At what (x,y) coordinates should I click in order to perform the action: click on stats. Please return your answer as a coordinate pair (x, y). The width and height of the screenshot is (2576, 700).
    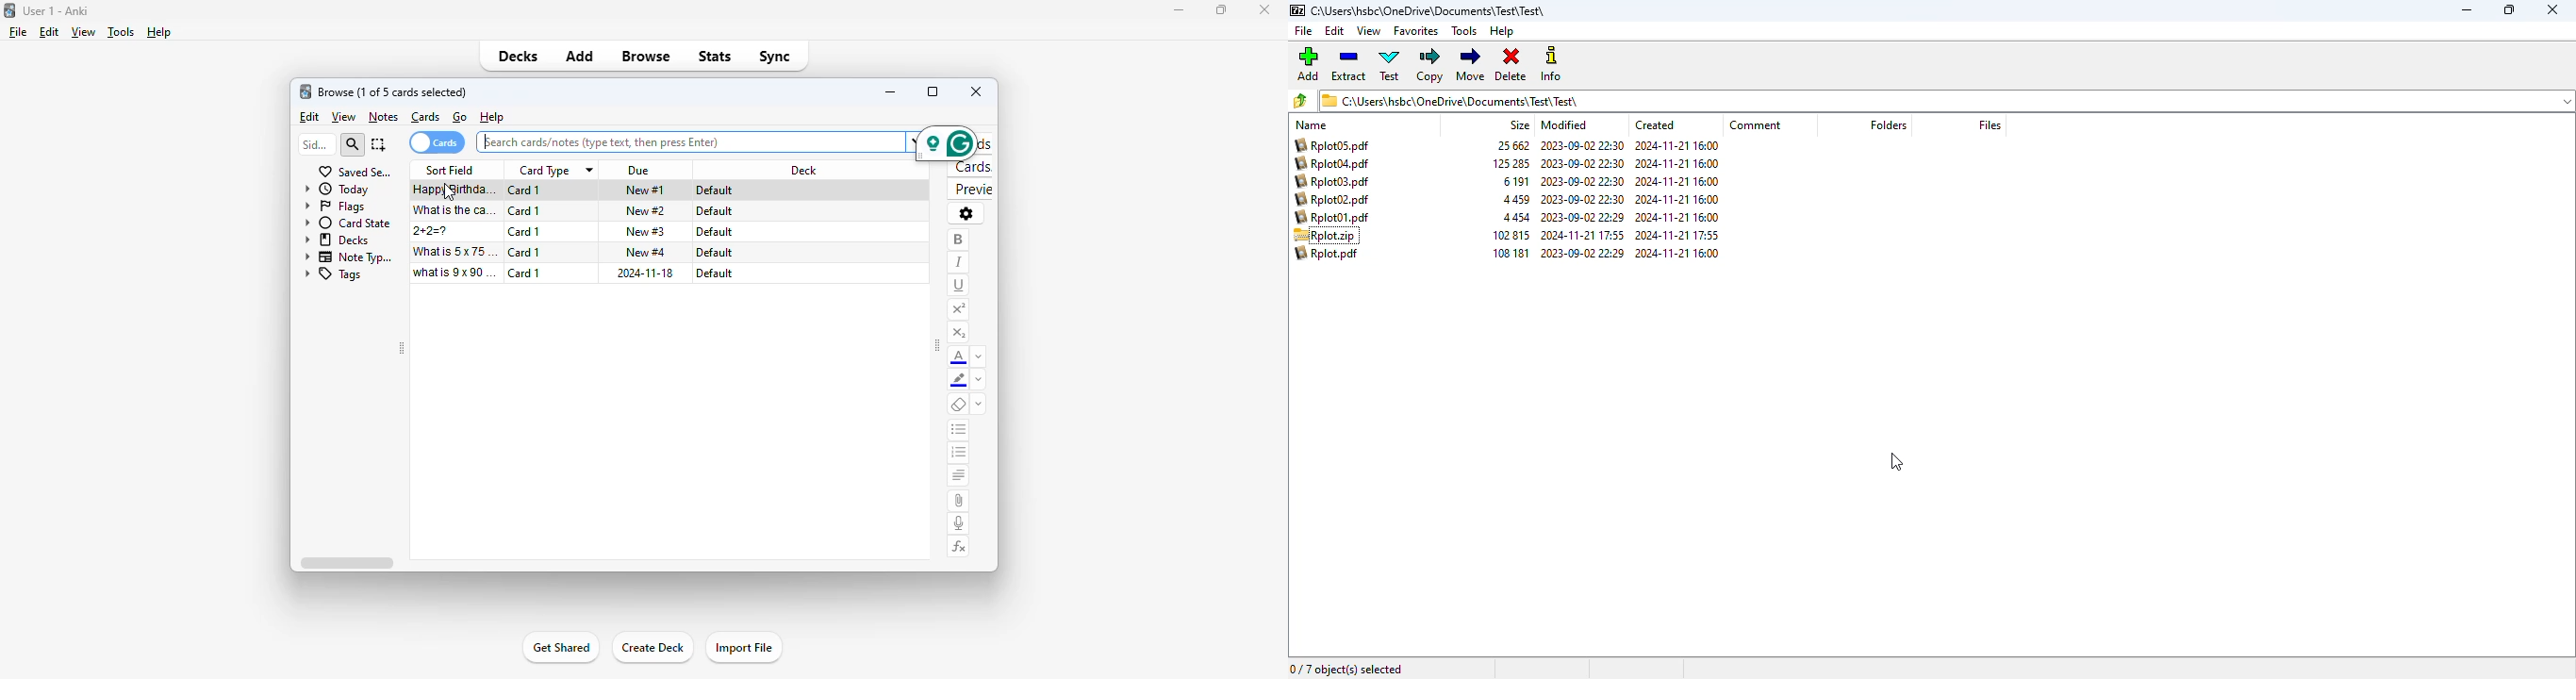
    Looking at the image, I should click on (716, 56).